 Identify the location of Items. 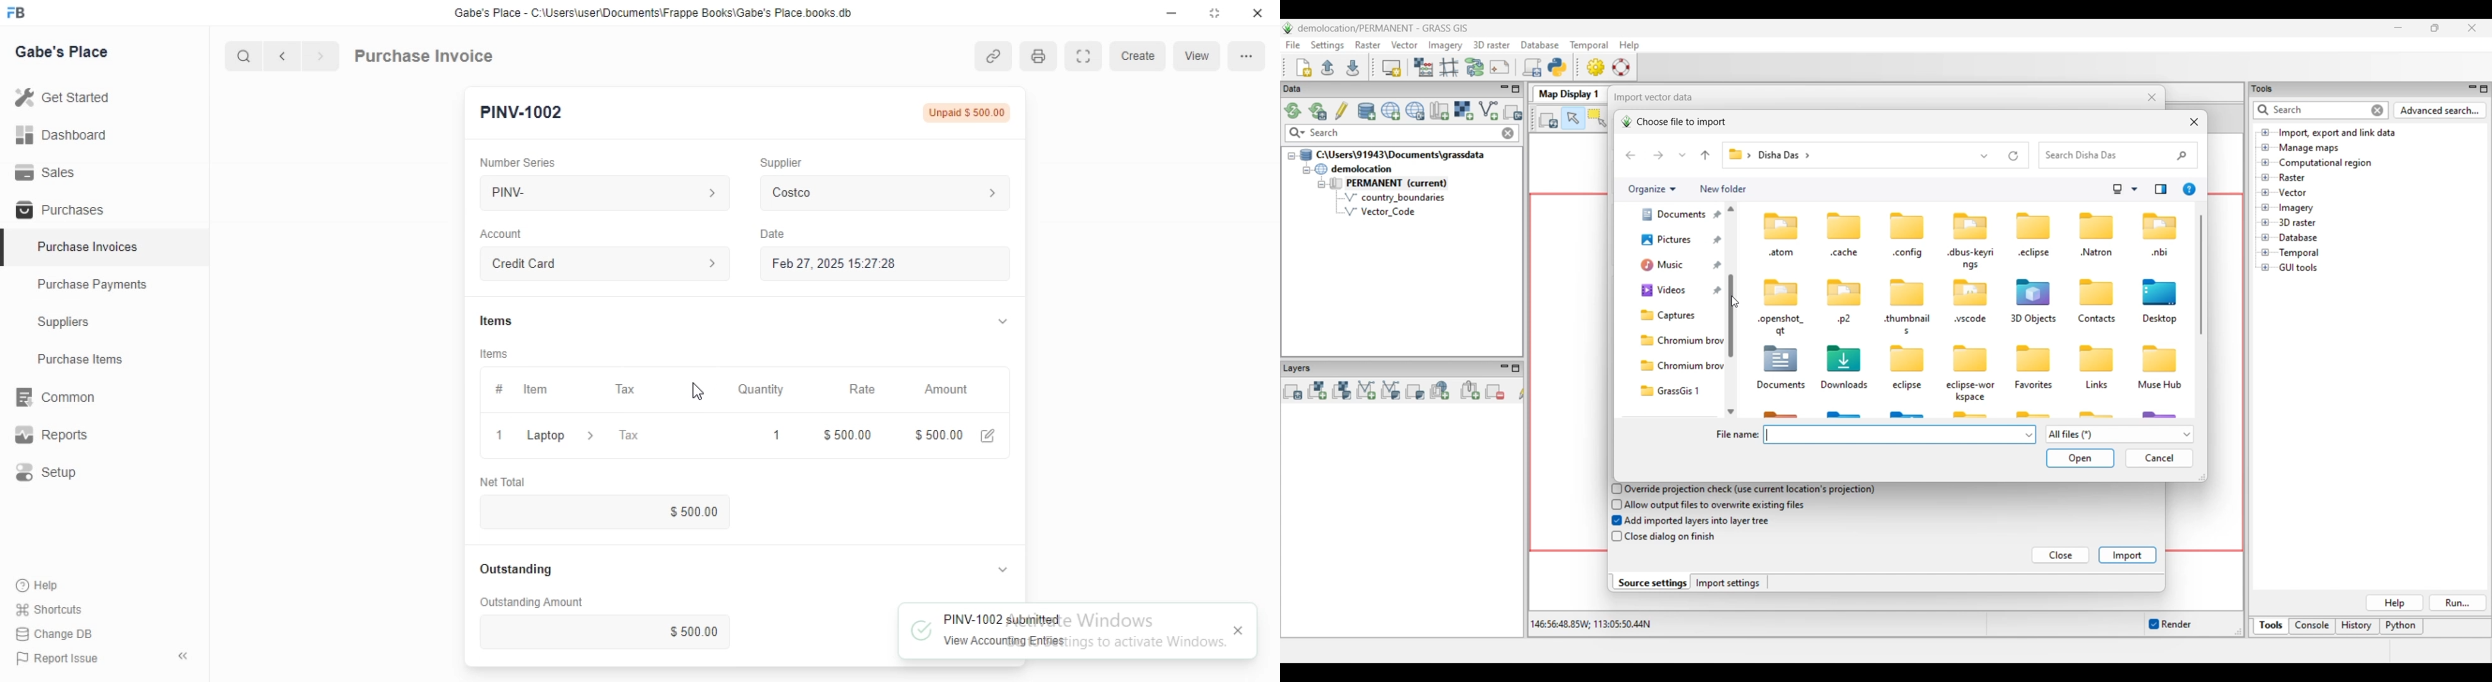
(494, 354).